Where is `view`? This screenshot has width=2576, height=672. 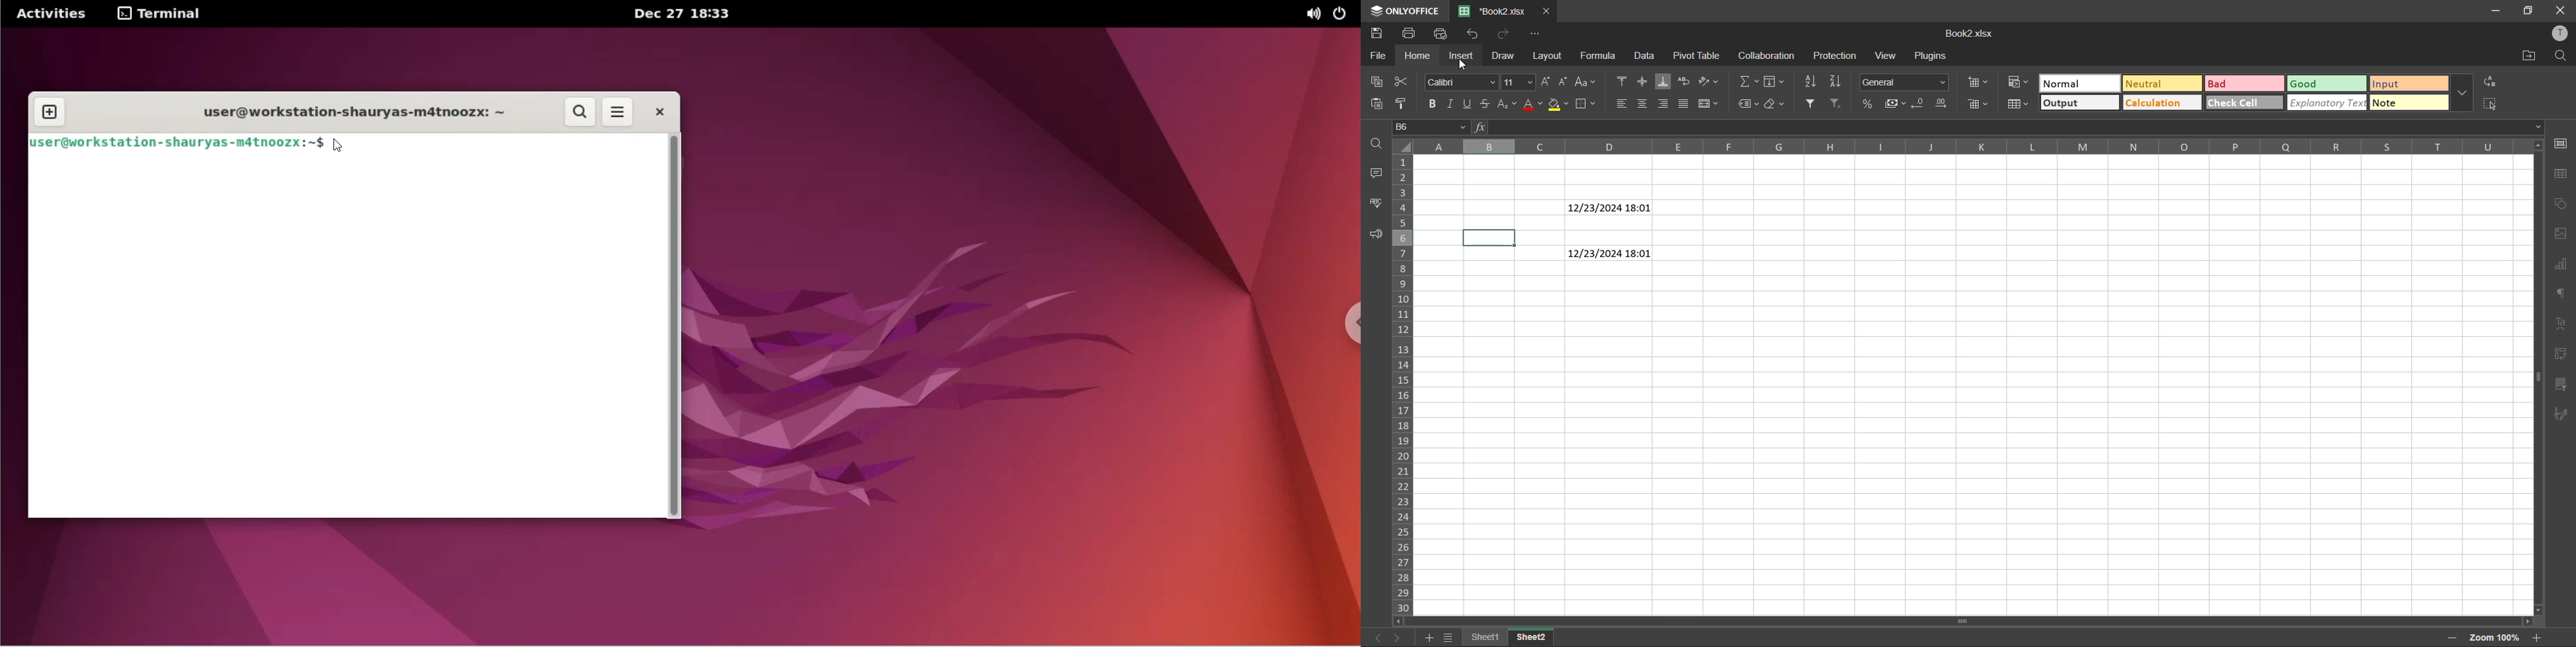
view is located at coordinates (1887, 56).